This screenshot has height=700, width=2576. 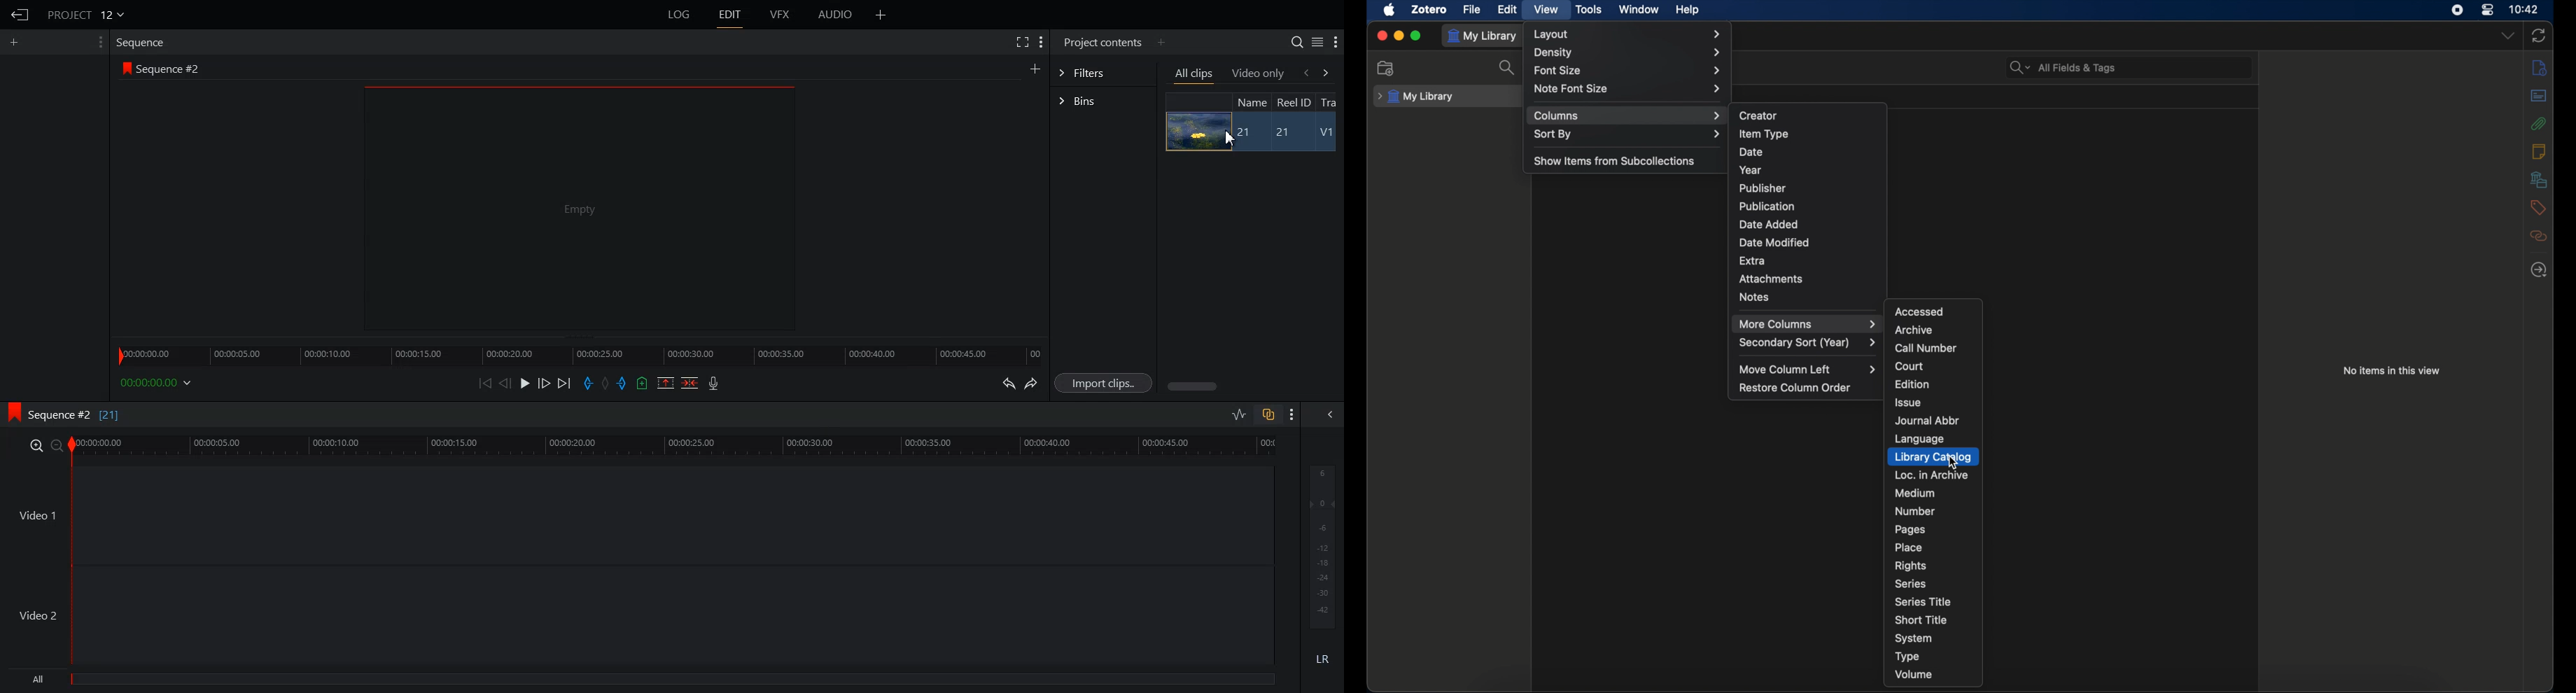 What do you see at coordinates (579, 351) in the screenshot?
I see `Timeline` at bounding box center [579, 351].